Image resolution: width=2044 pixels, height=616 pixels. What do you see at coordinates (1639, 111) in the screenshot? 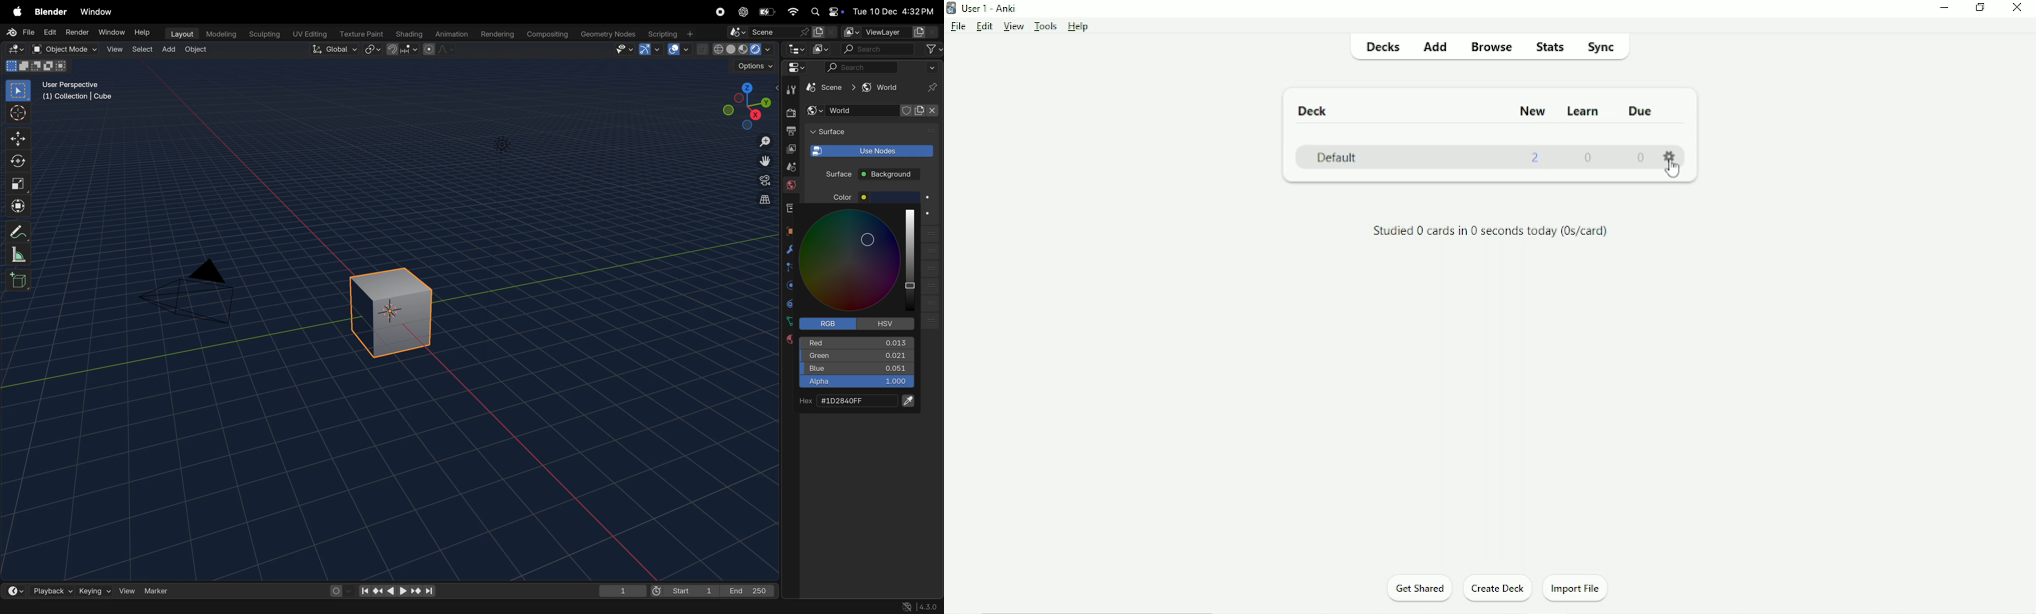
I see `Due` at bounding box center [1639, 111].